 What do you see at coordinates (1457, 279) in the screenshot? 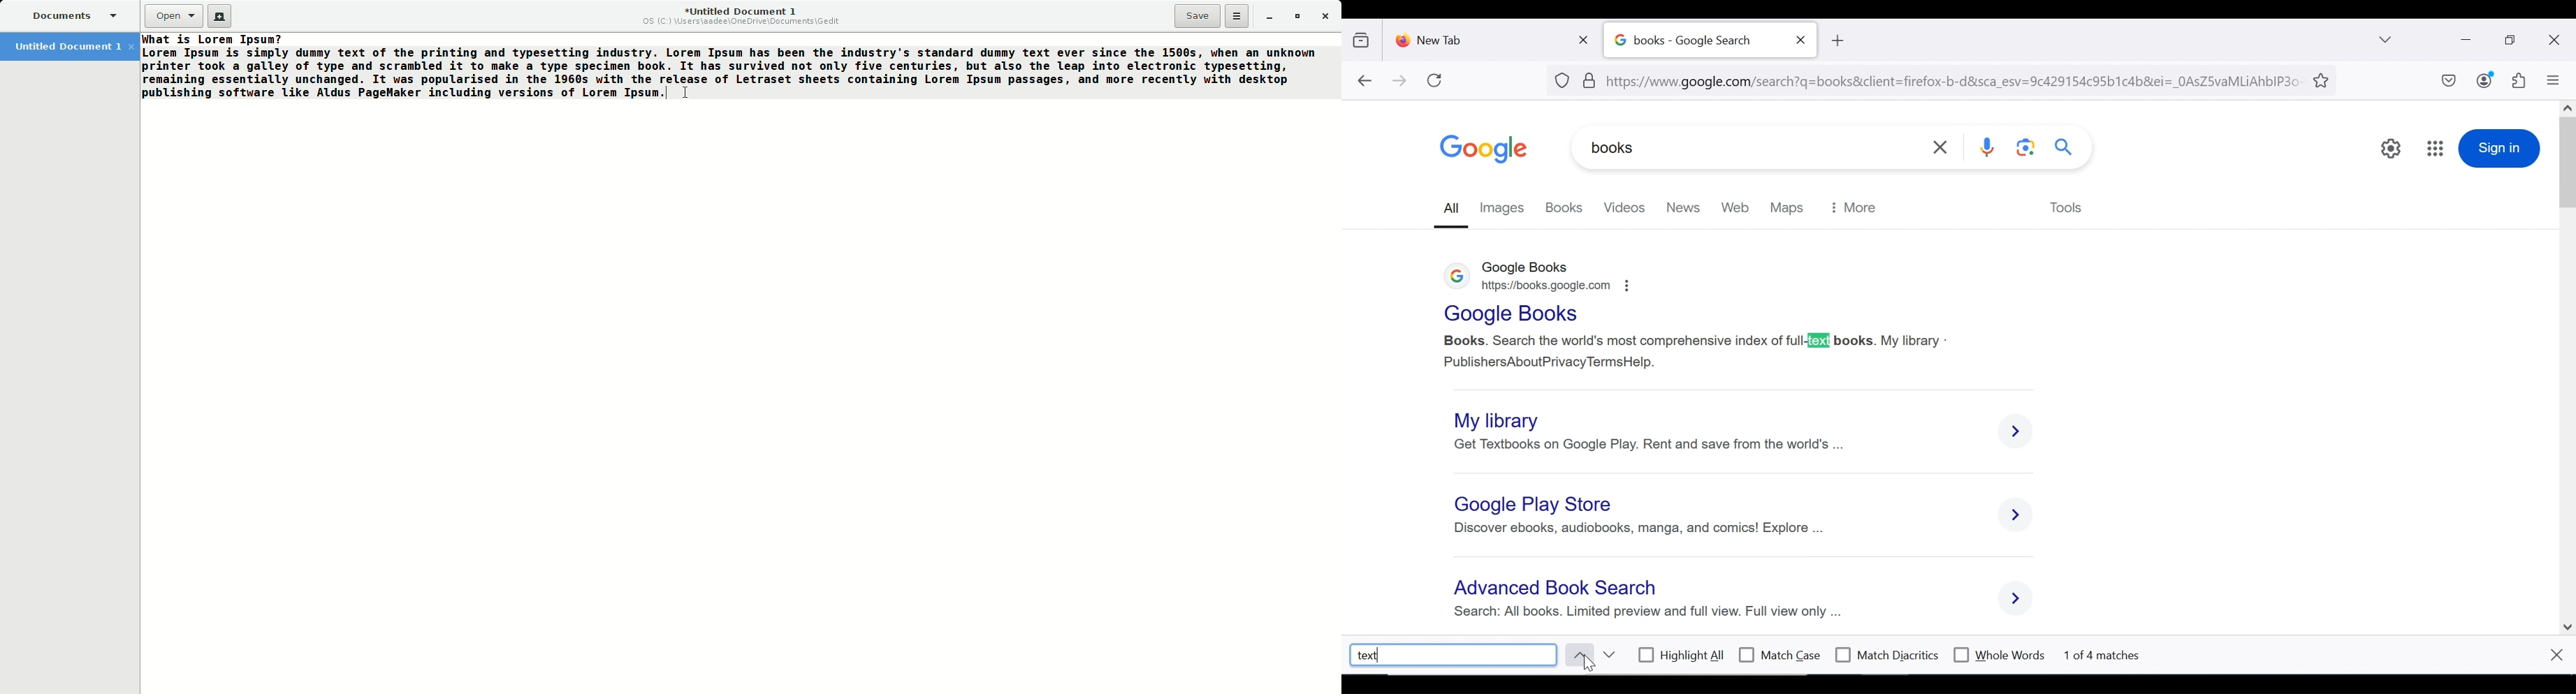
I see `logo` at bounding box center [1457, 279].